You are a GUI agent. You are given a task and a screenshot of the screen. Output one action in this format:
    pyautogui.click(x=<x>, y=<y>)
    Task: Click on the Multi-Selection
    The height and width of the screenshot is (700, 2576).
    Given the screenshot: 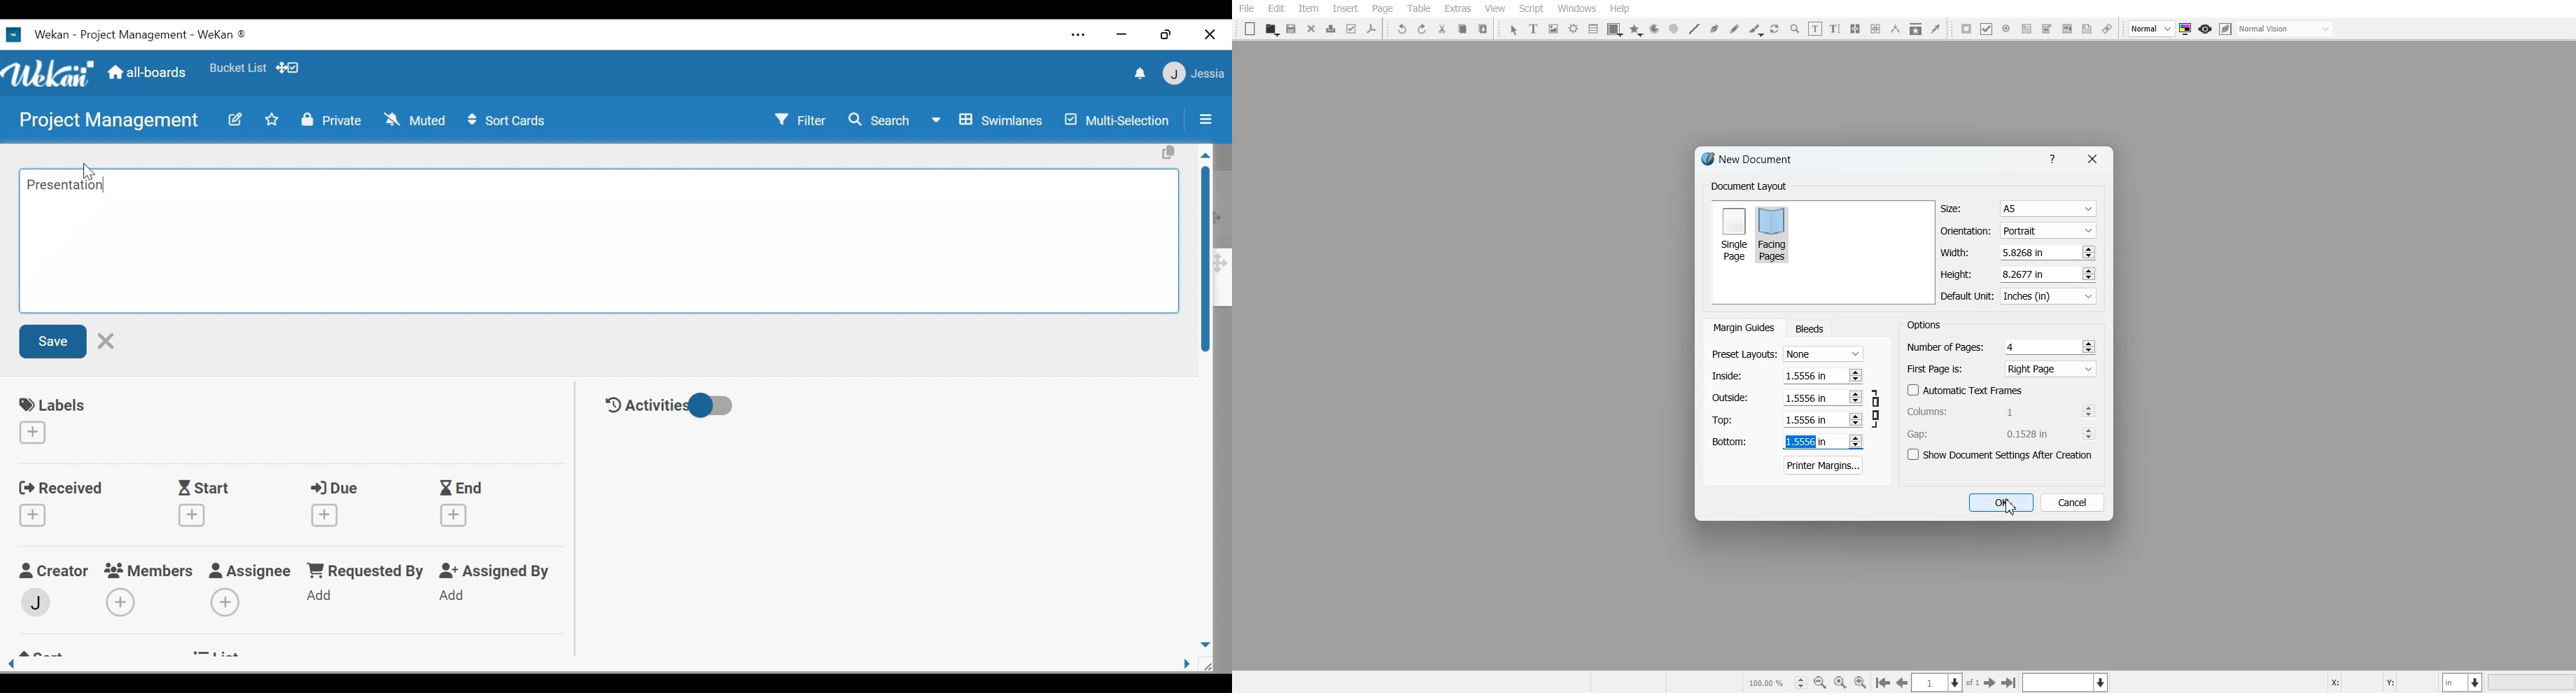 What is the action you would take?
    pyautogui.click(x=1118, y=121)
    